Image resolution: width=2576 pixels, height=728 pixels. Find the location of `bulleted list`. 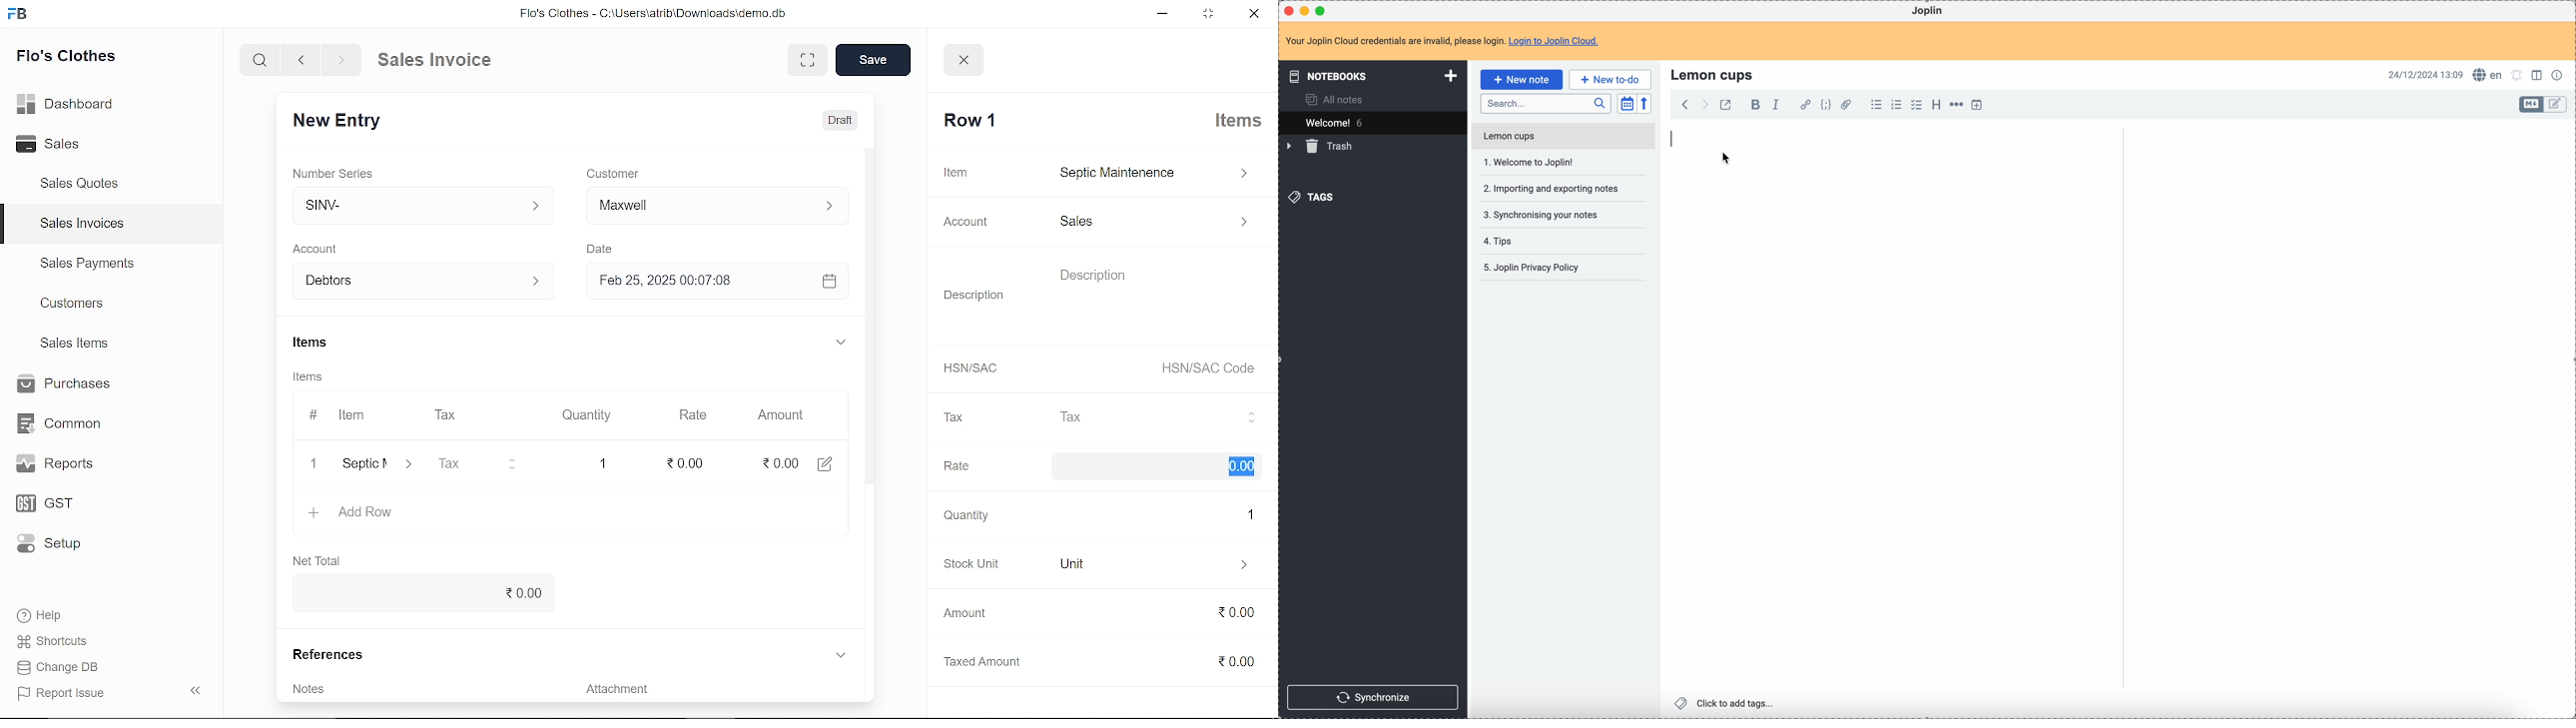

bulleted list is located at coordinates (1875, 105).